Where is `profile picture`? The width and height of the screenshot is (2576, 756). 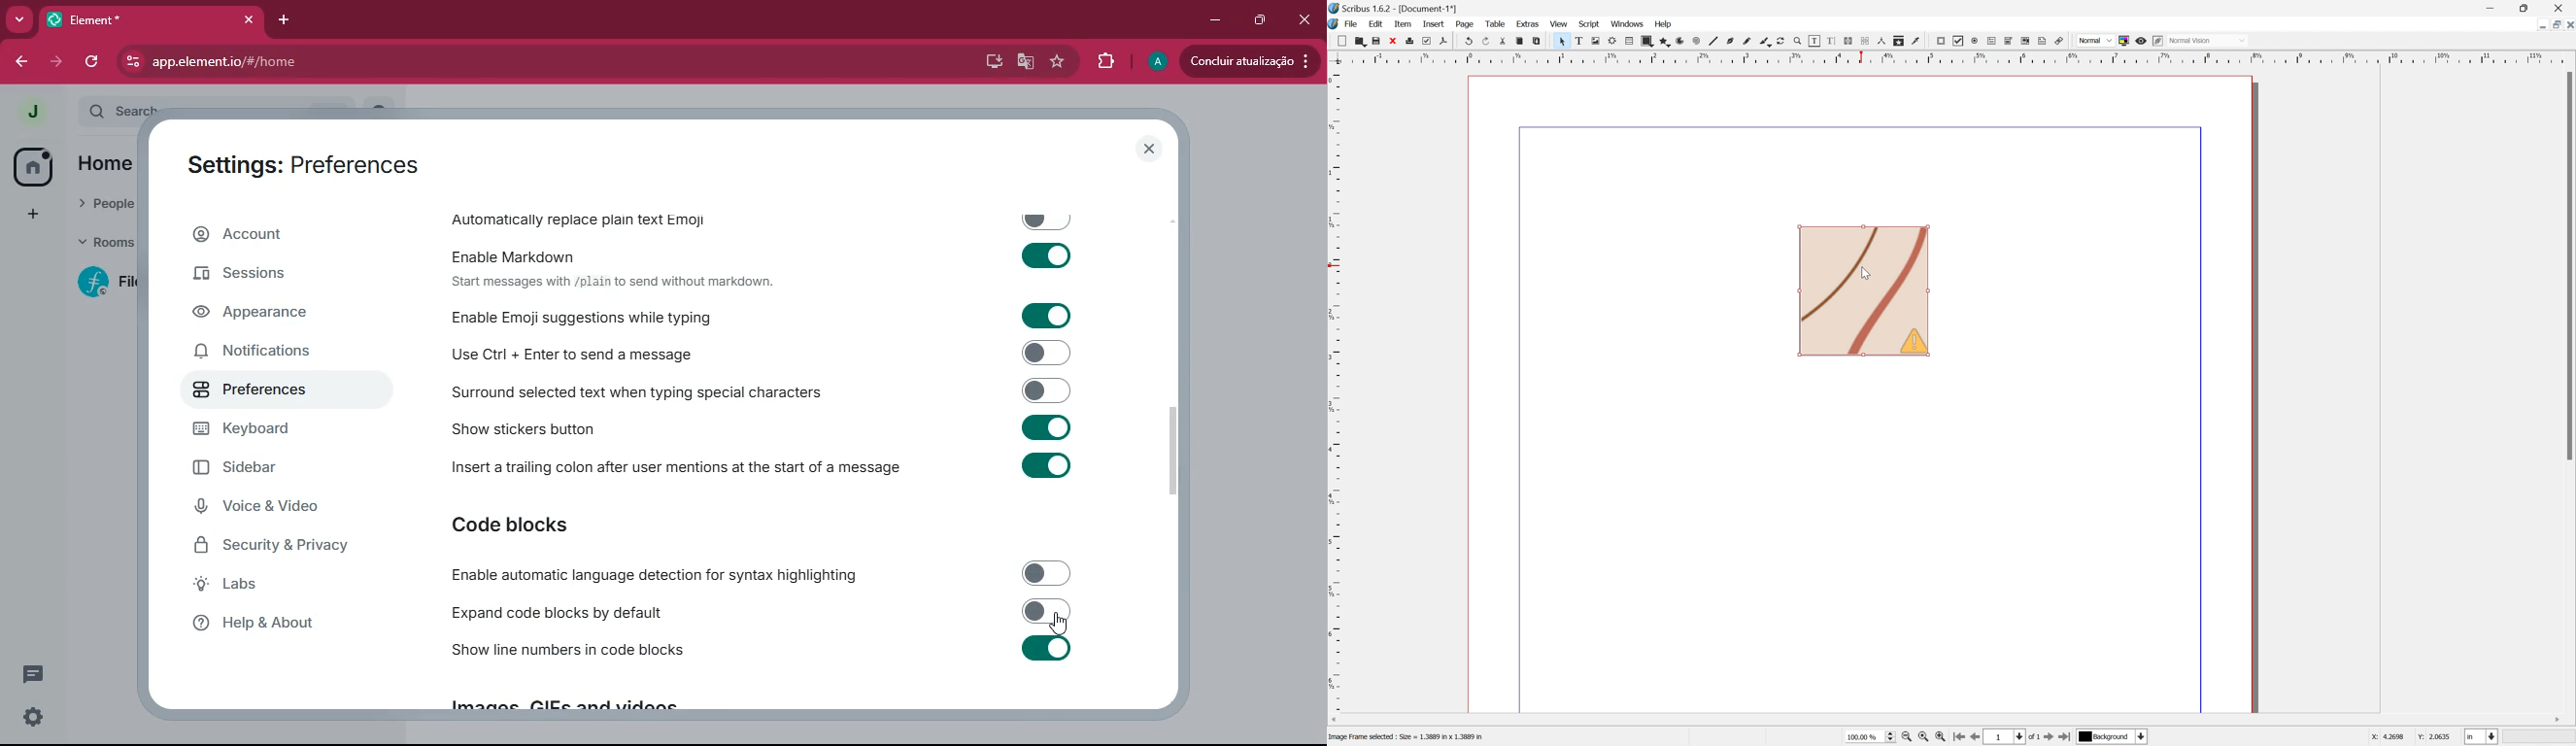
profile picture is located at coordinates (1156, 62).